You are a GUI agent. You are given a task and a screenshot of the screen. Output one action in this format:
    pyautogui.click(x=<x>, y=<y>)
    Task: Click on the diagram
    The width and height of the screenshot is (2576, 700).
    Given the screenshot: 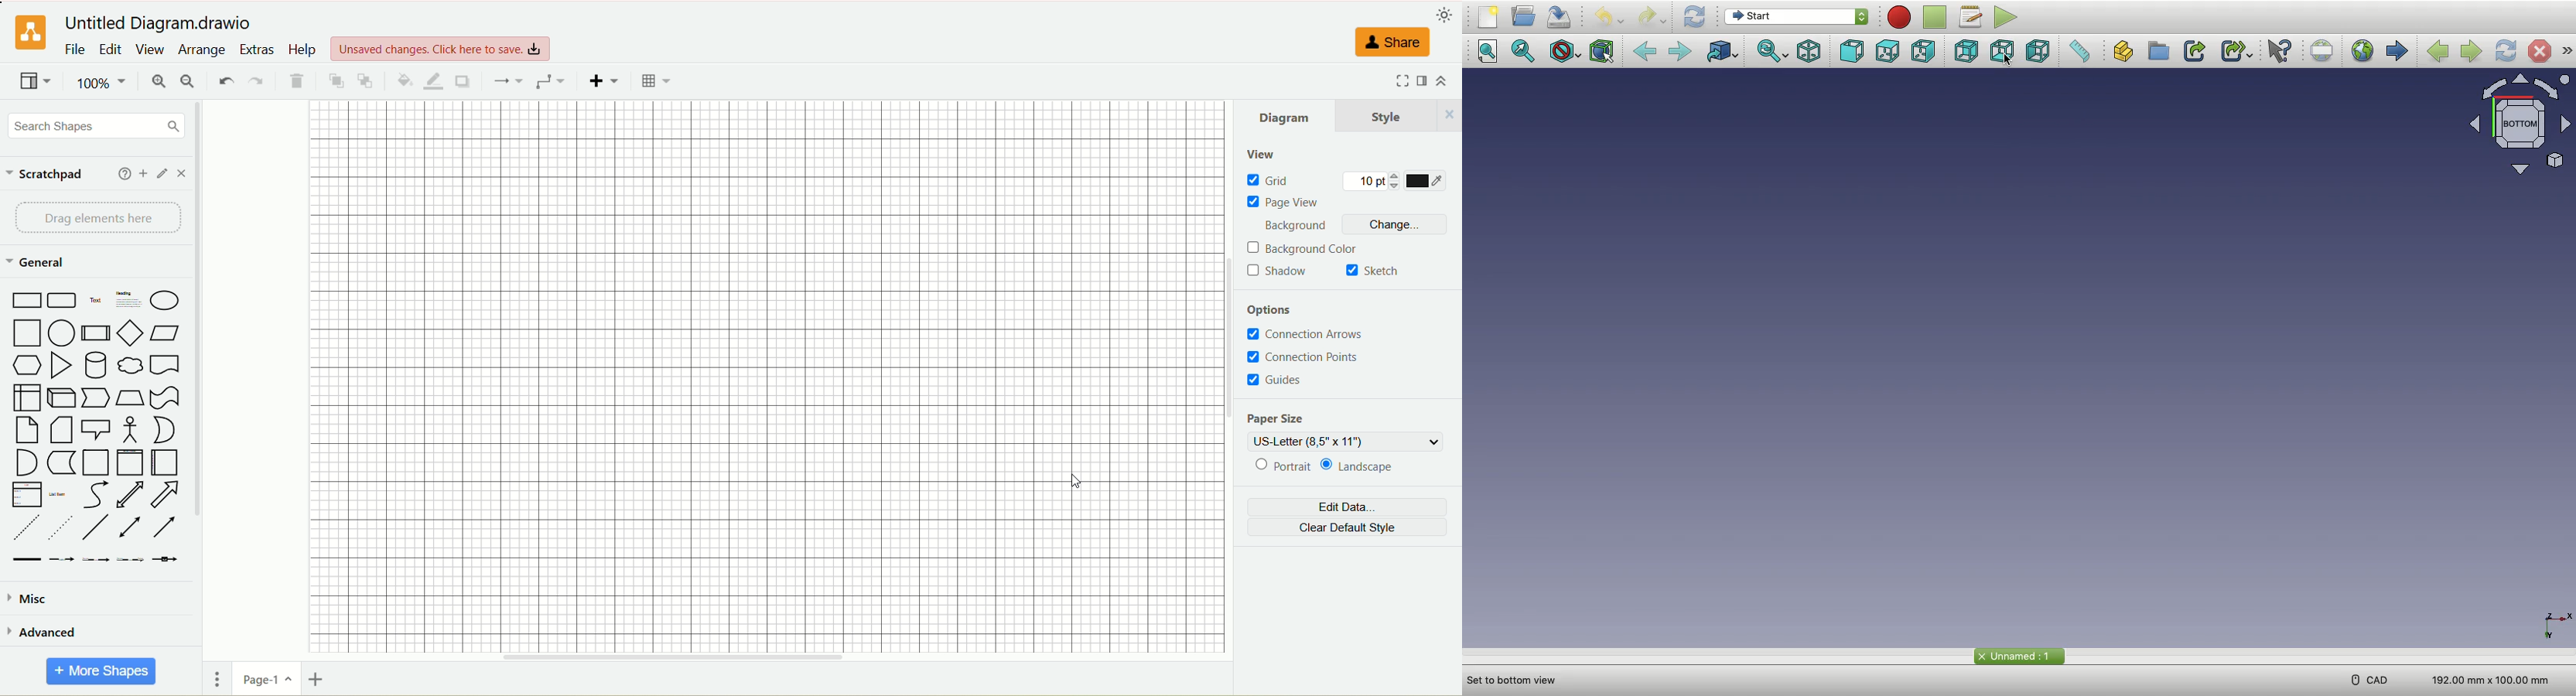 What is the action you would take?
    pyautogui.click(x=1284, y=115)
    